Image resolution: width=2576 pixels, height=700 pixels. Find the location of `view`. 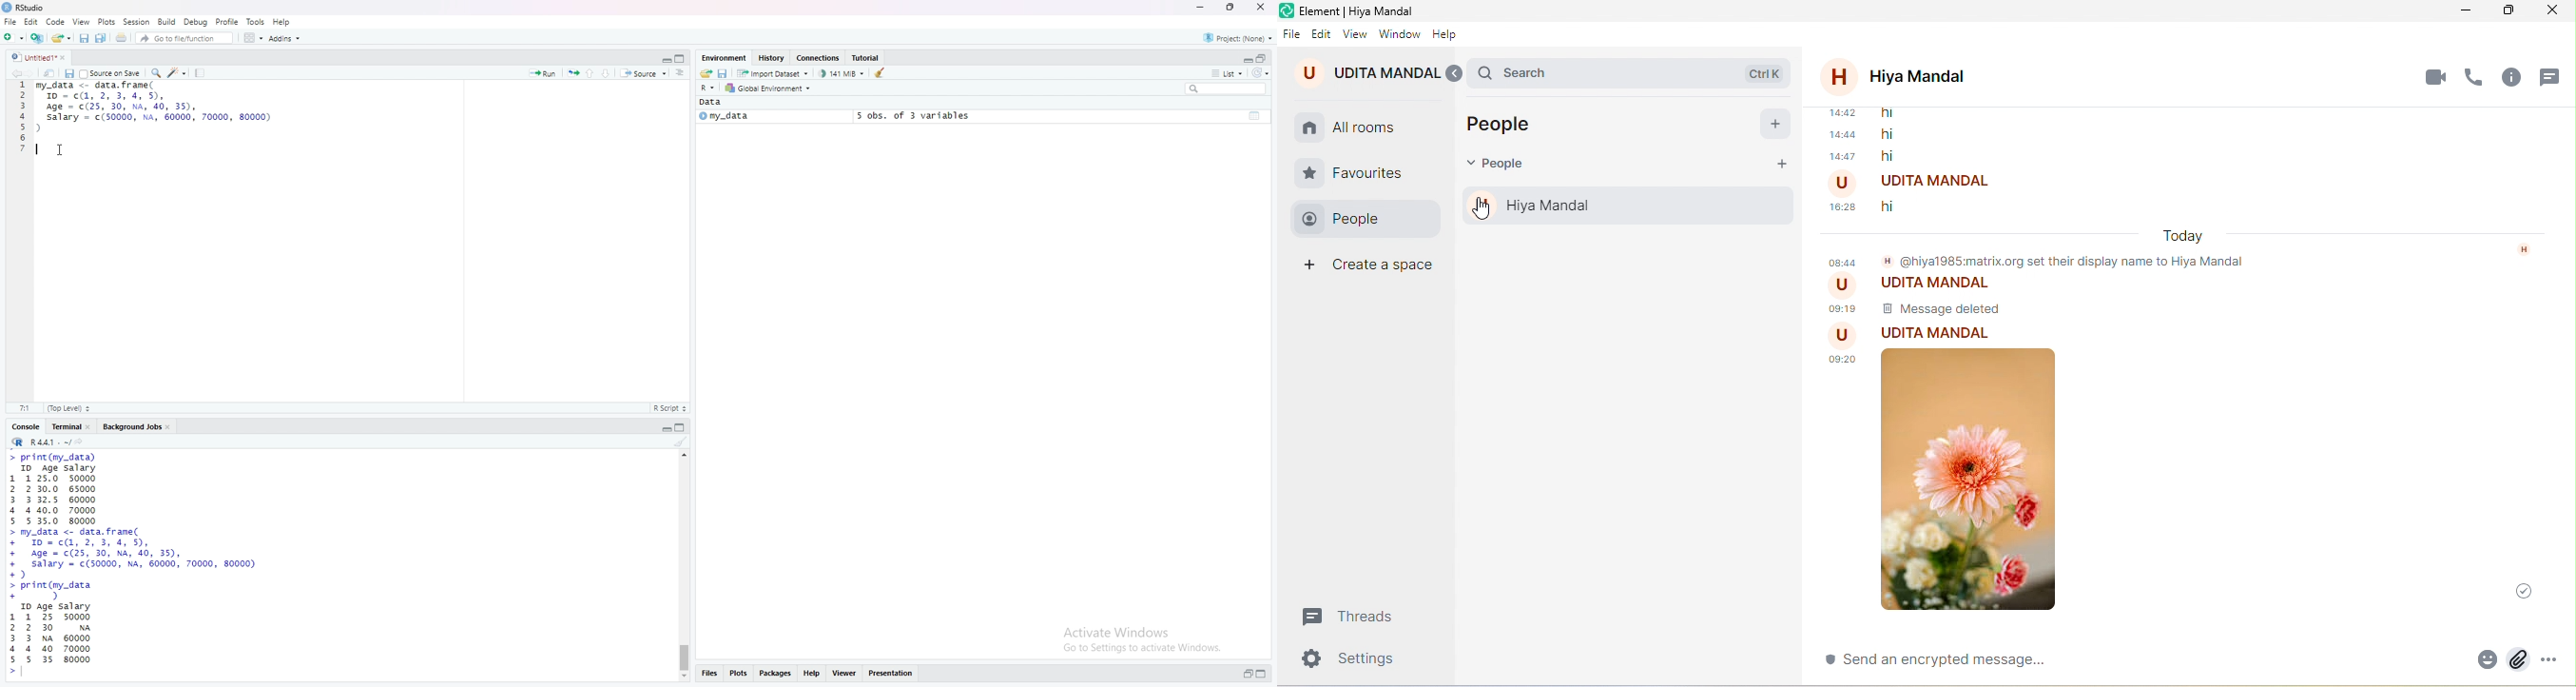

view is located at coordinates (1354, 32).